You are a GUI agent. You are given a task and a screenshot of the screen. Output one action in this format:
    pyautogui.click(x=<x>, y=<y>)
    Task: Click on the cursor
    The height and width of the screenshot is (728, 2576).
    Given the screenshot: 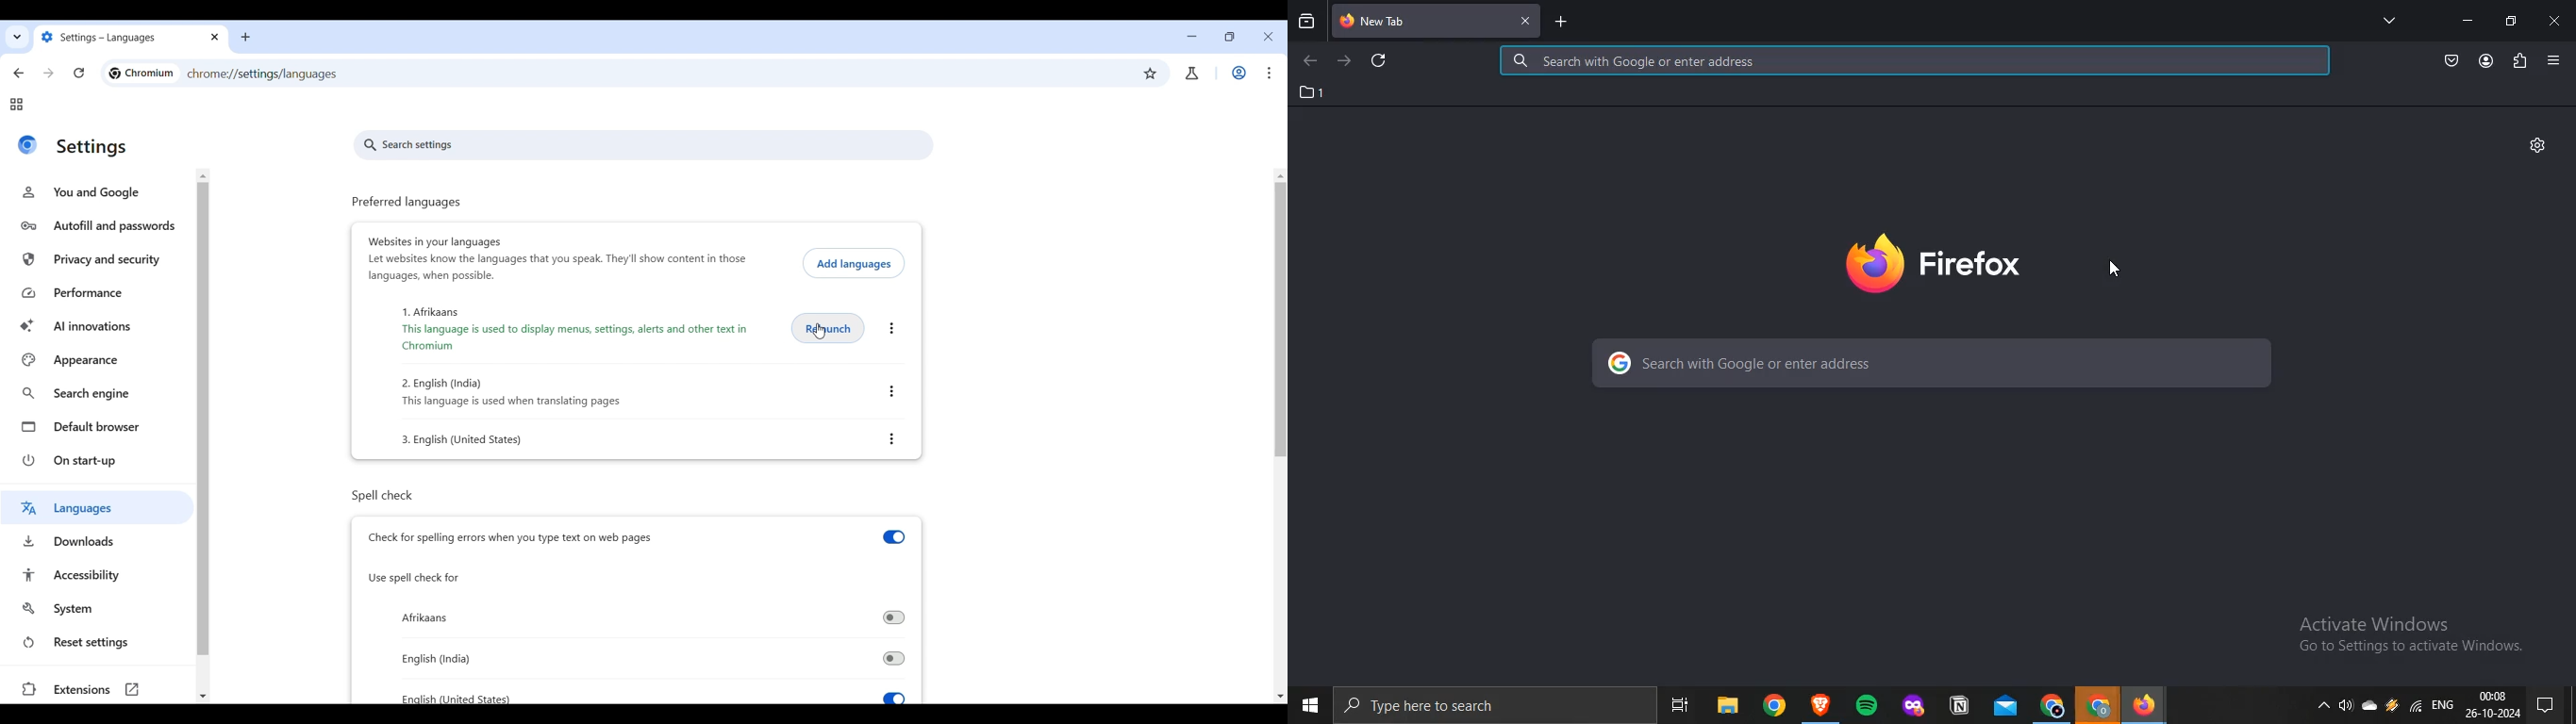 What is the action you would take?
    pyautogui.click(x=818, y=334)
    